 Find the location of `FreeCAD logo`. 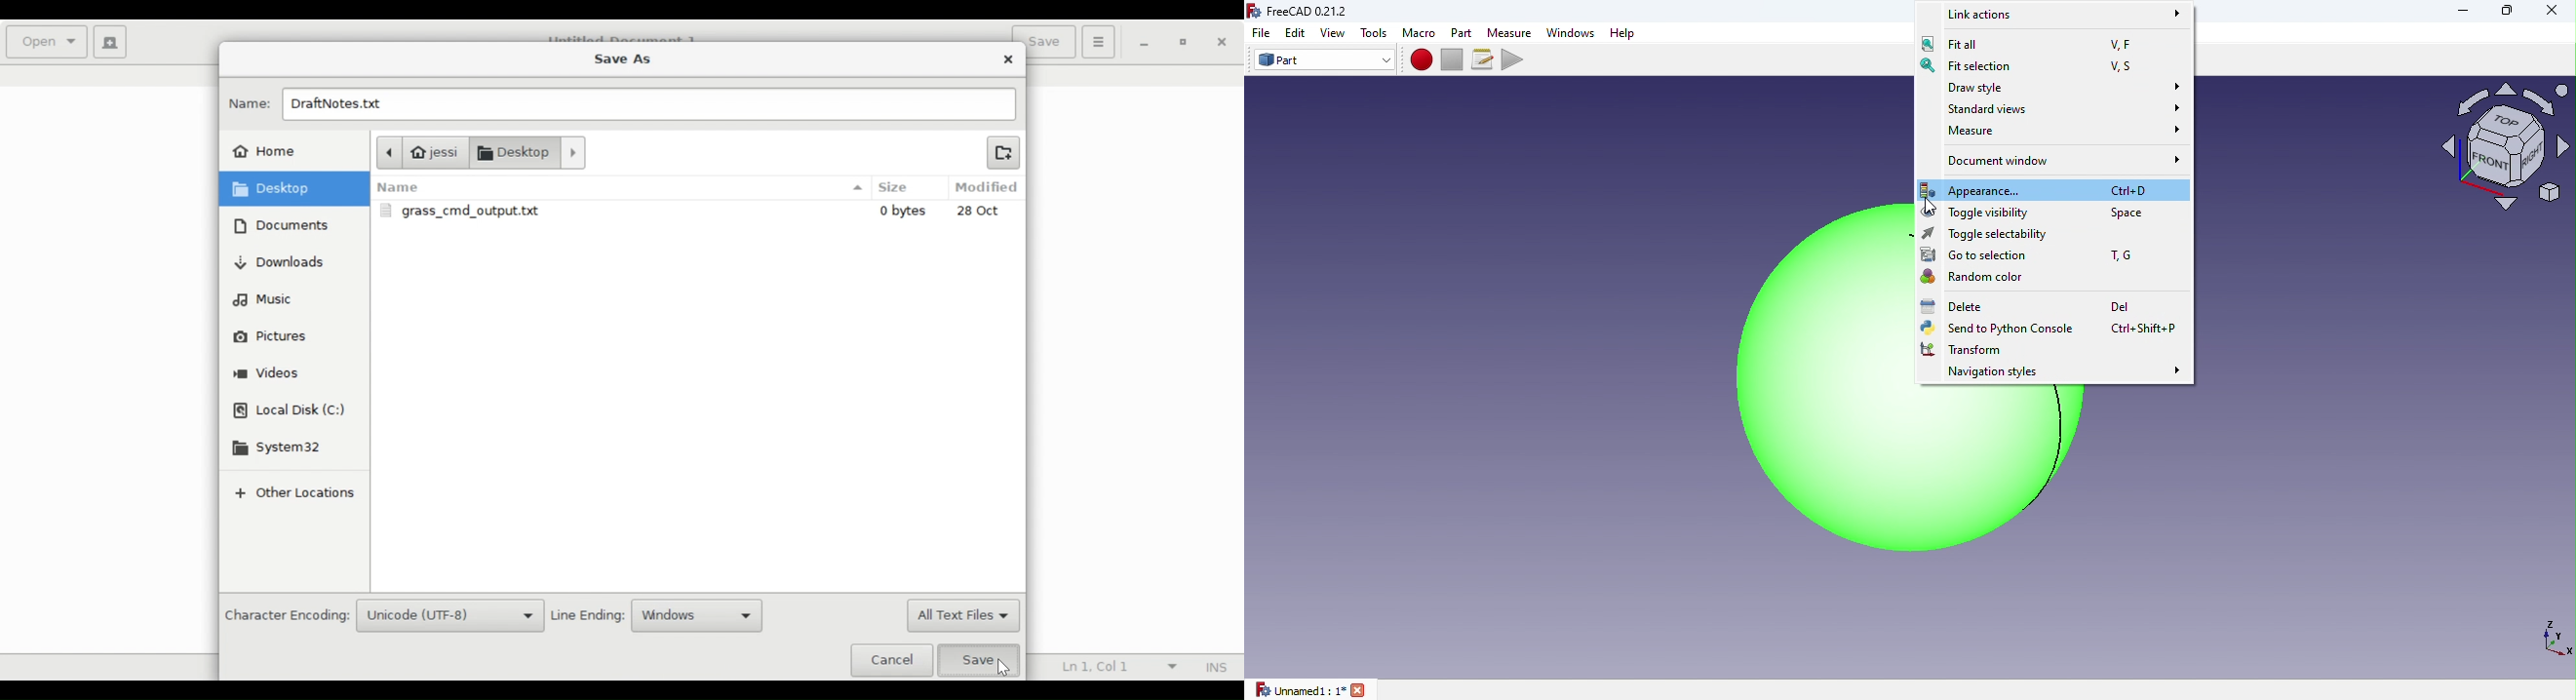

FreeCAD logo is located at coordinates (1304, 12).